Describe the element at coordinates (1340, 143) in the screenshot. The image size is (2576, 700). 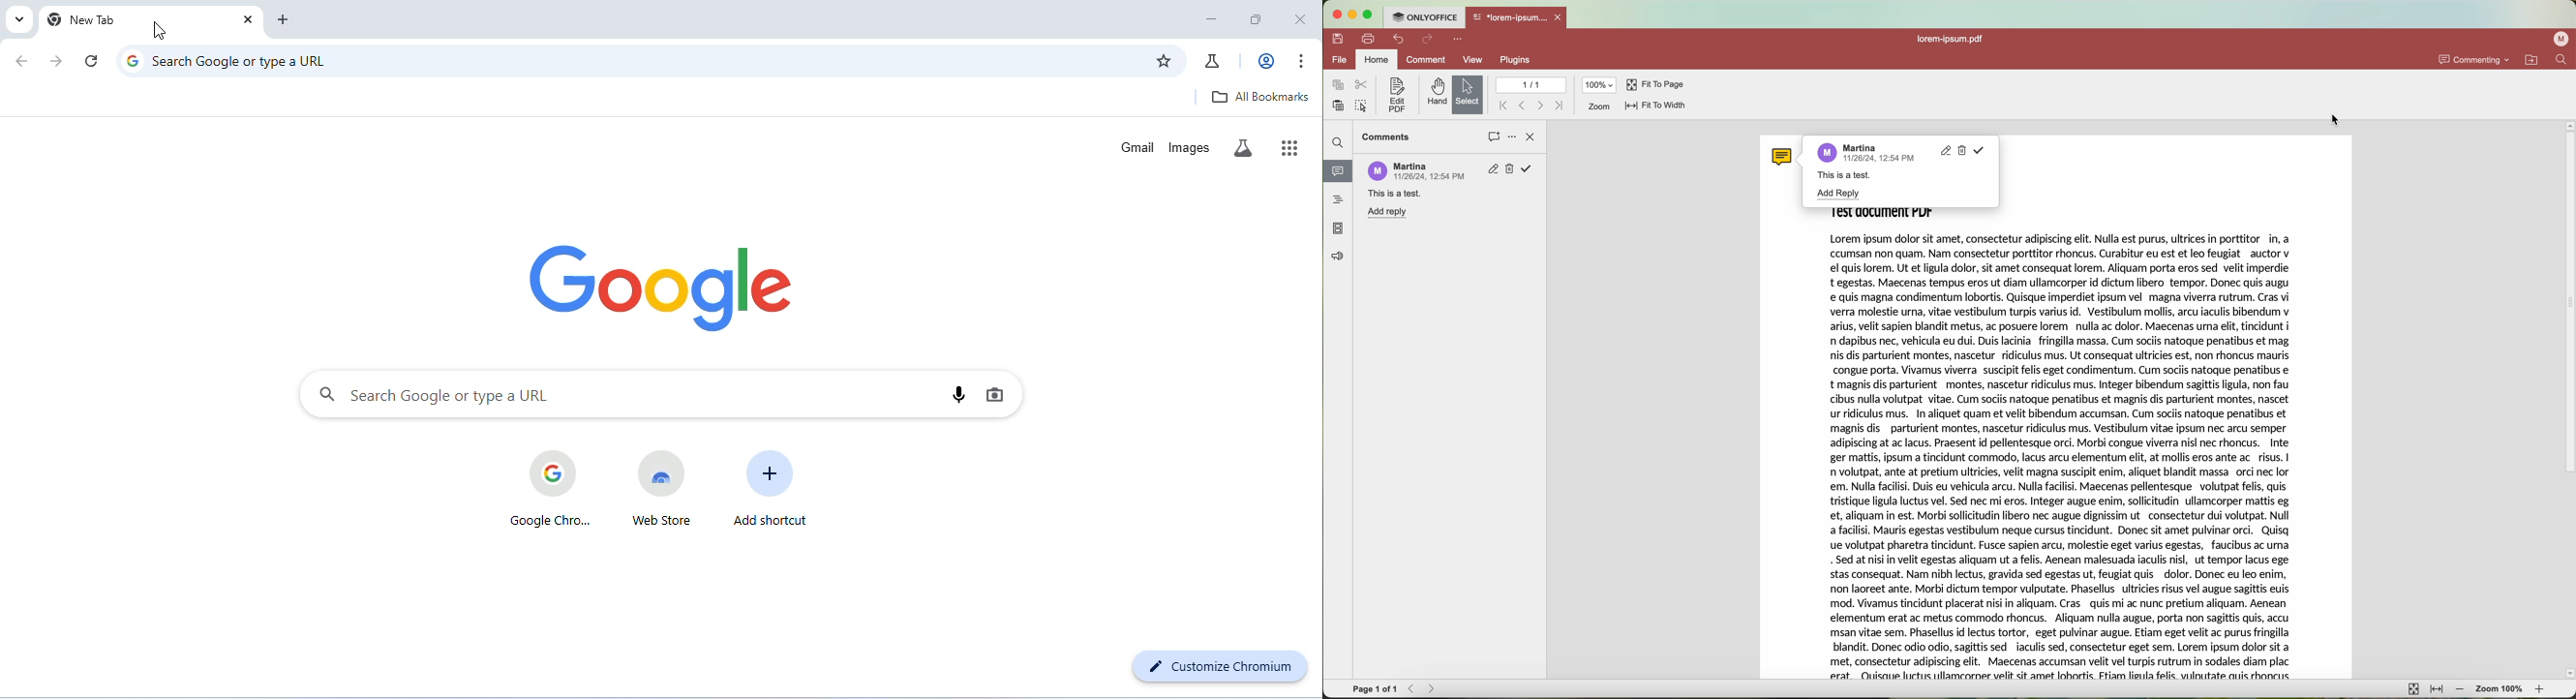
I see `find` at that location.